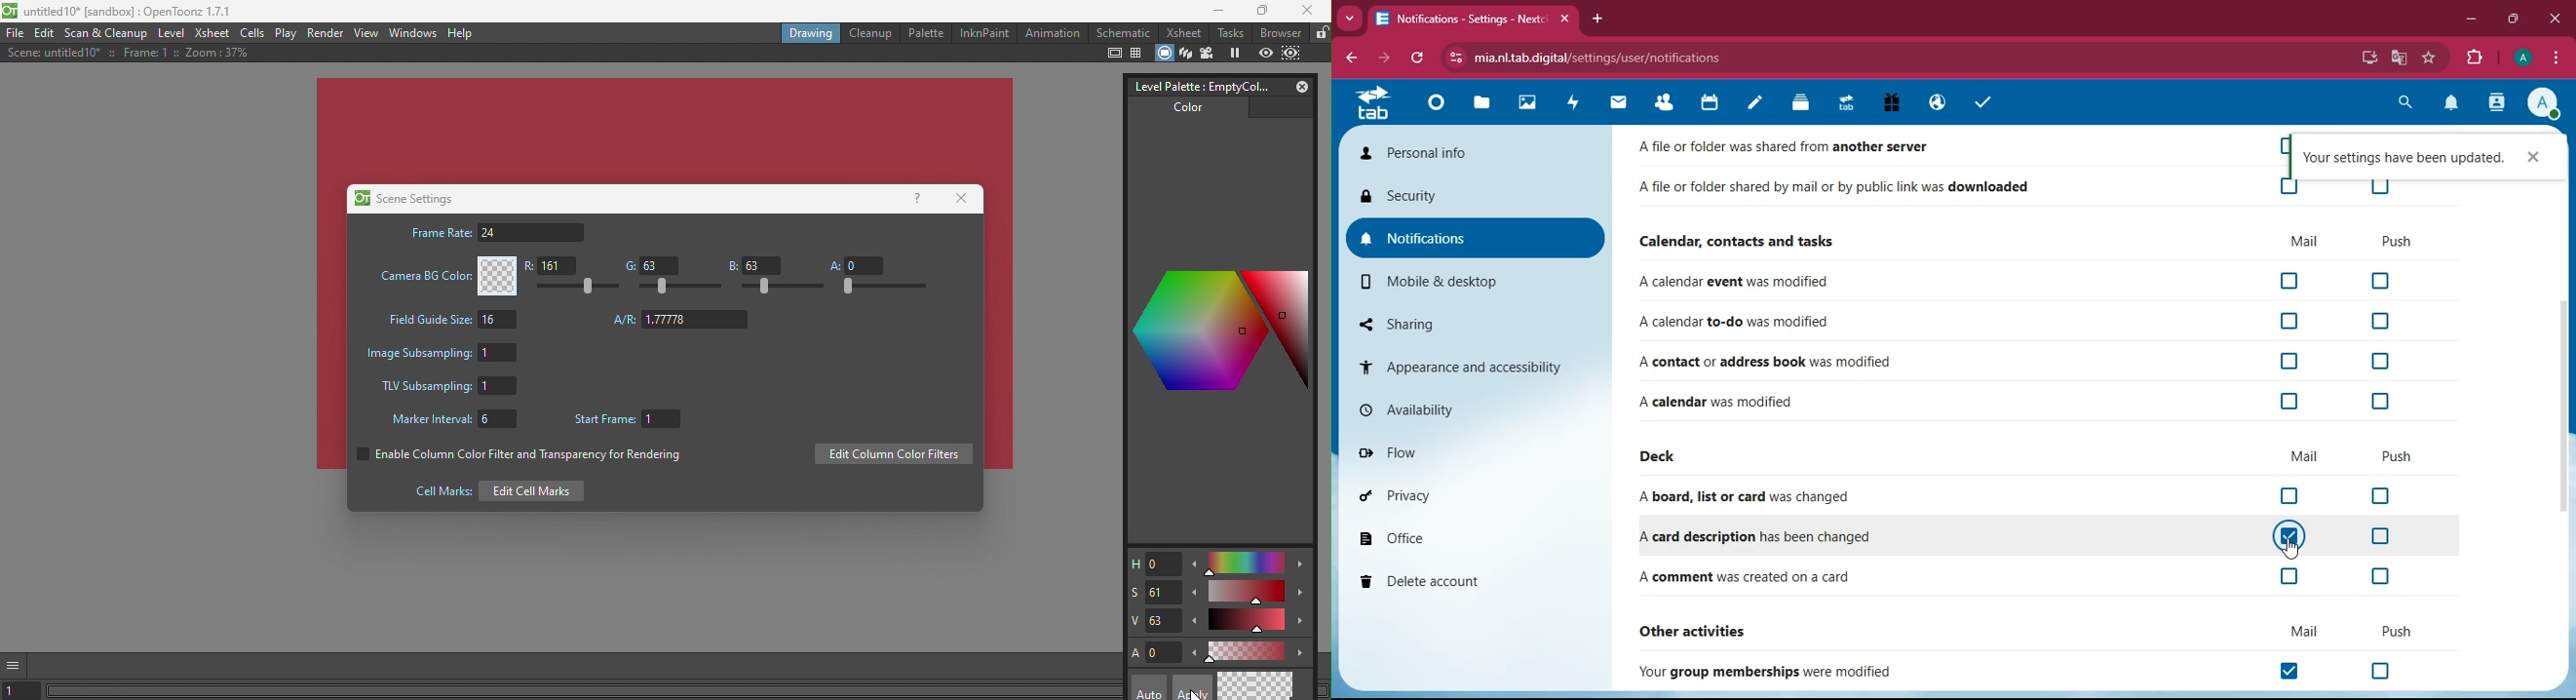 The image size is (2576, 700). Describe the element at coordinates (1476, 240) in the screenshot. I see `notifications` at that location.